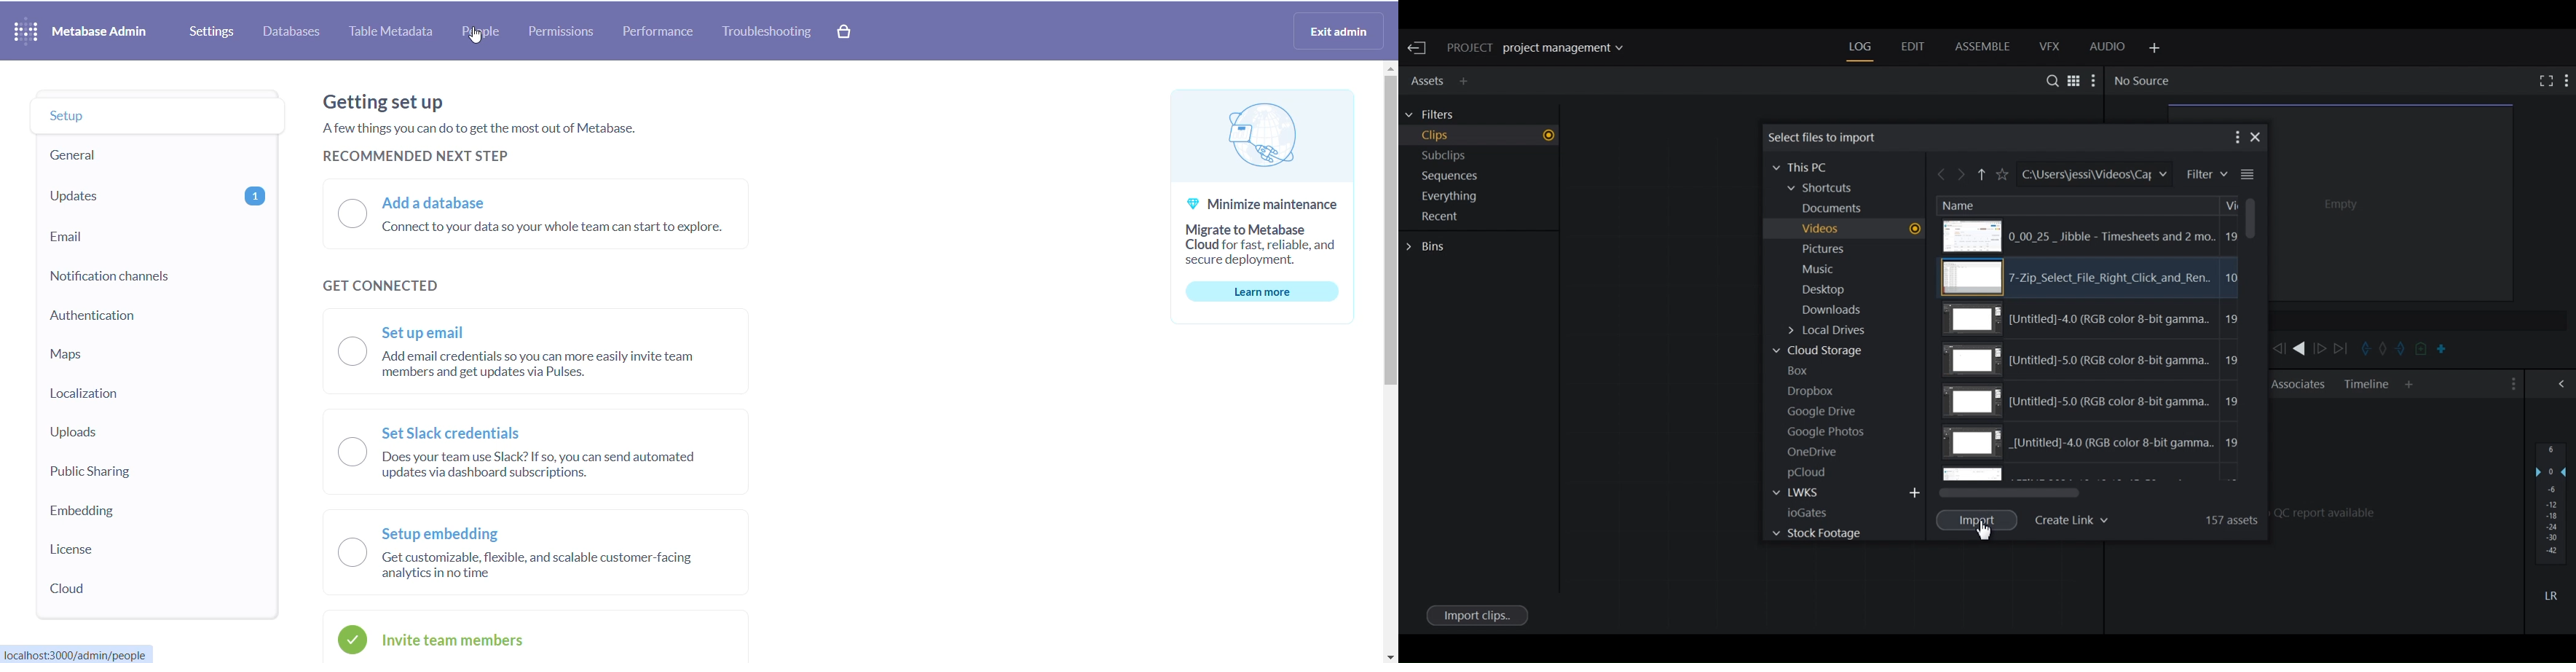 This screenshot has width=2576, height=672. Describe the element at coordinates (1436, 115) in the screenshot. I see `Filters` at that location.